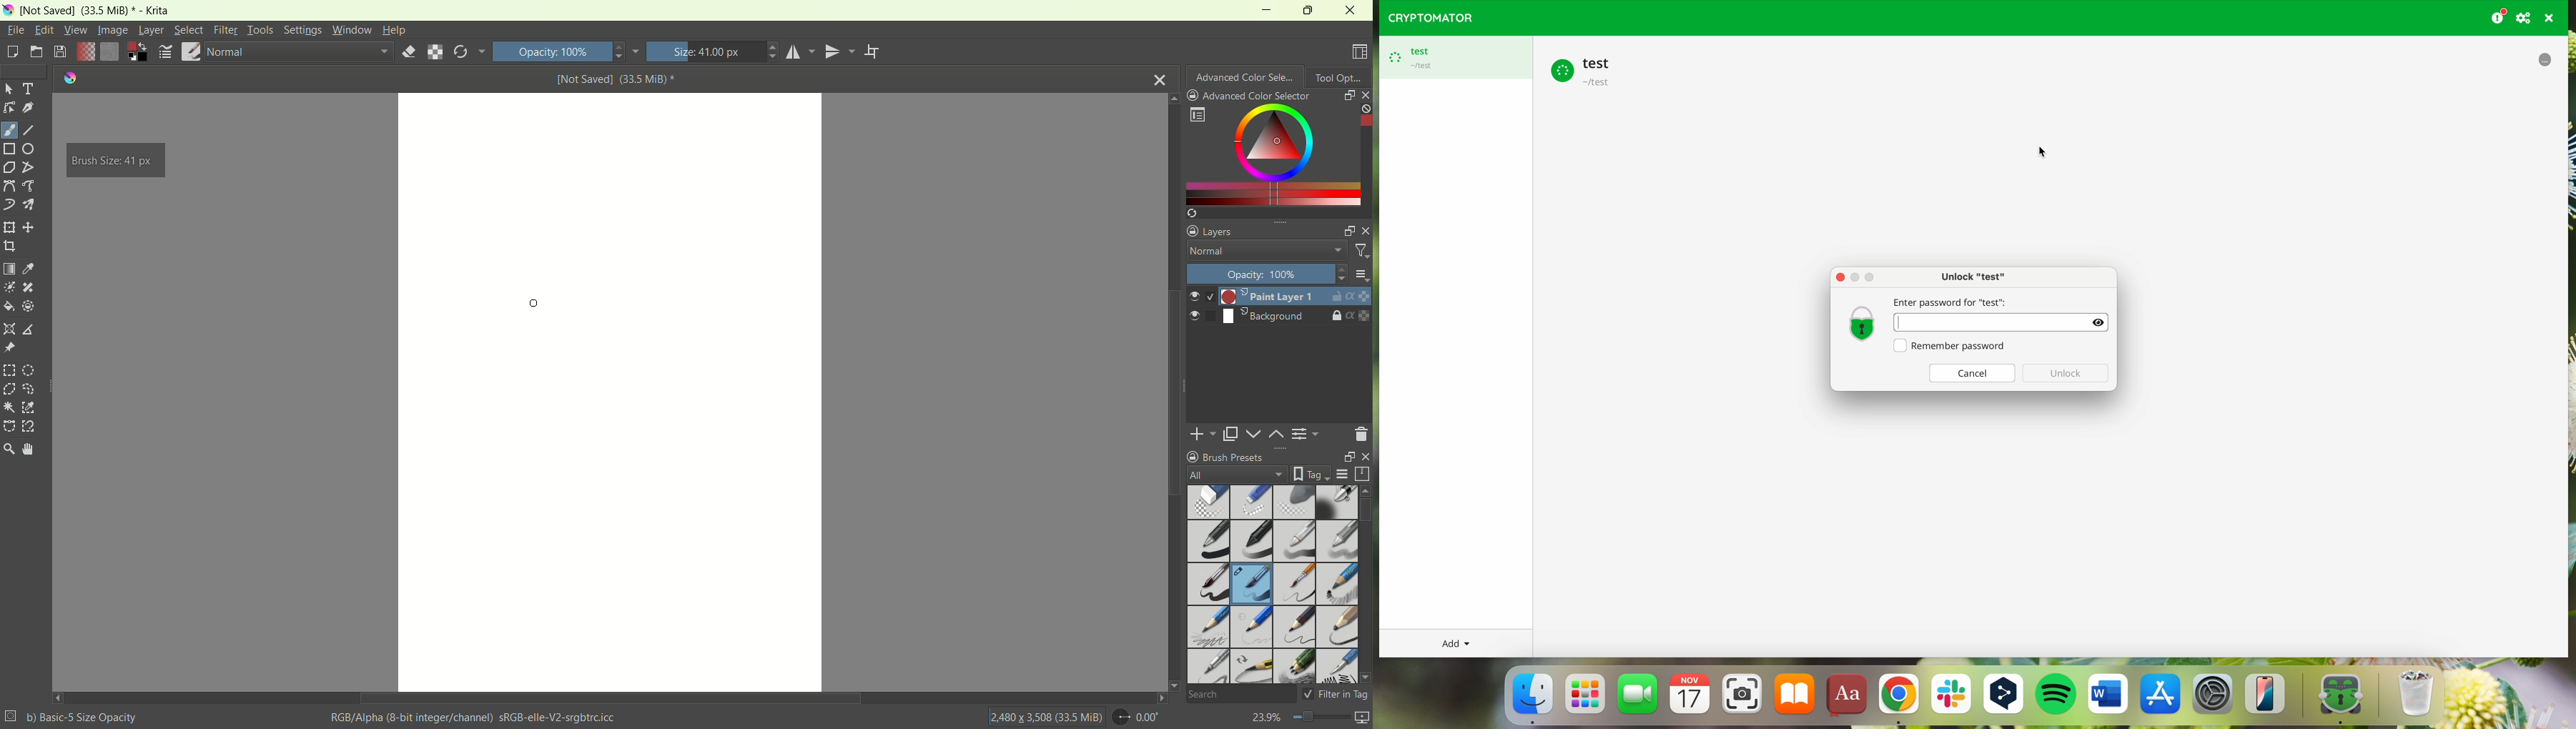 The width and height of the screenshot is (2576, 756). Describe the element at coordinates (8, 11) in the screenshot. I see `logo` at that location.